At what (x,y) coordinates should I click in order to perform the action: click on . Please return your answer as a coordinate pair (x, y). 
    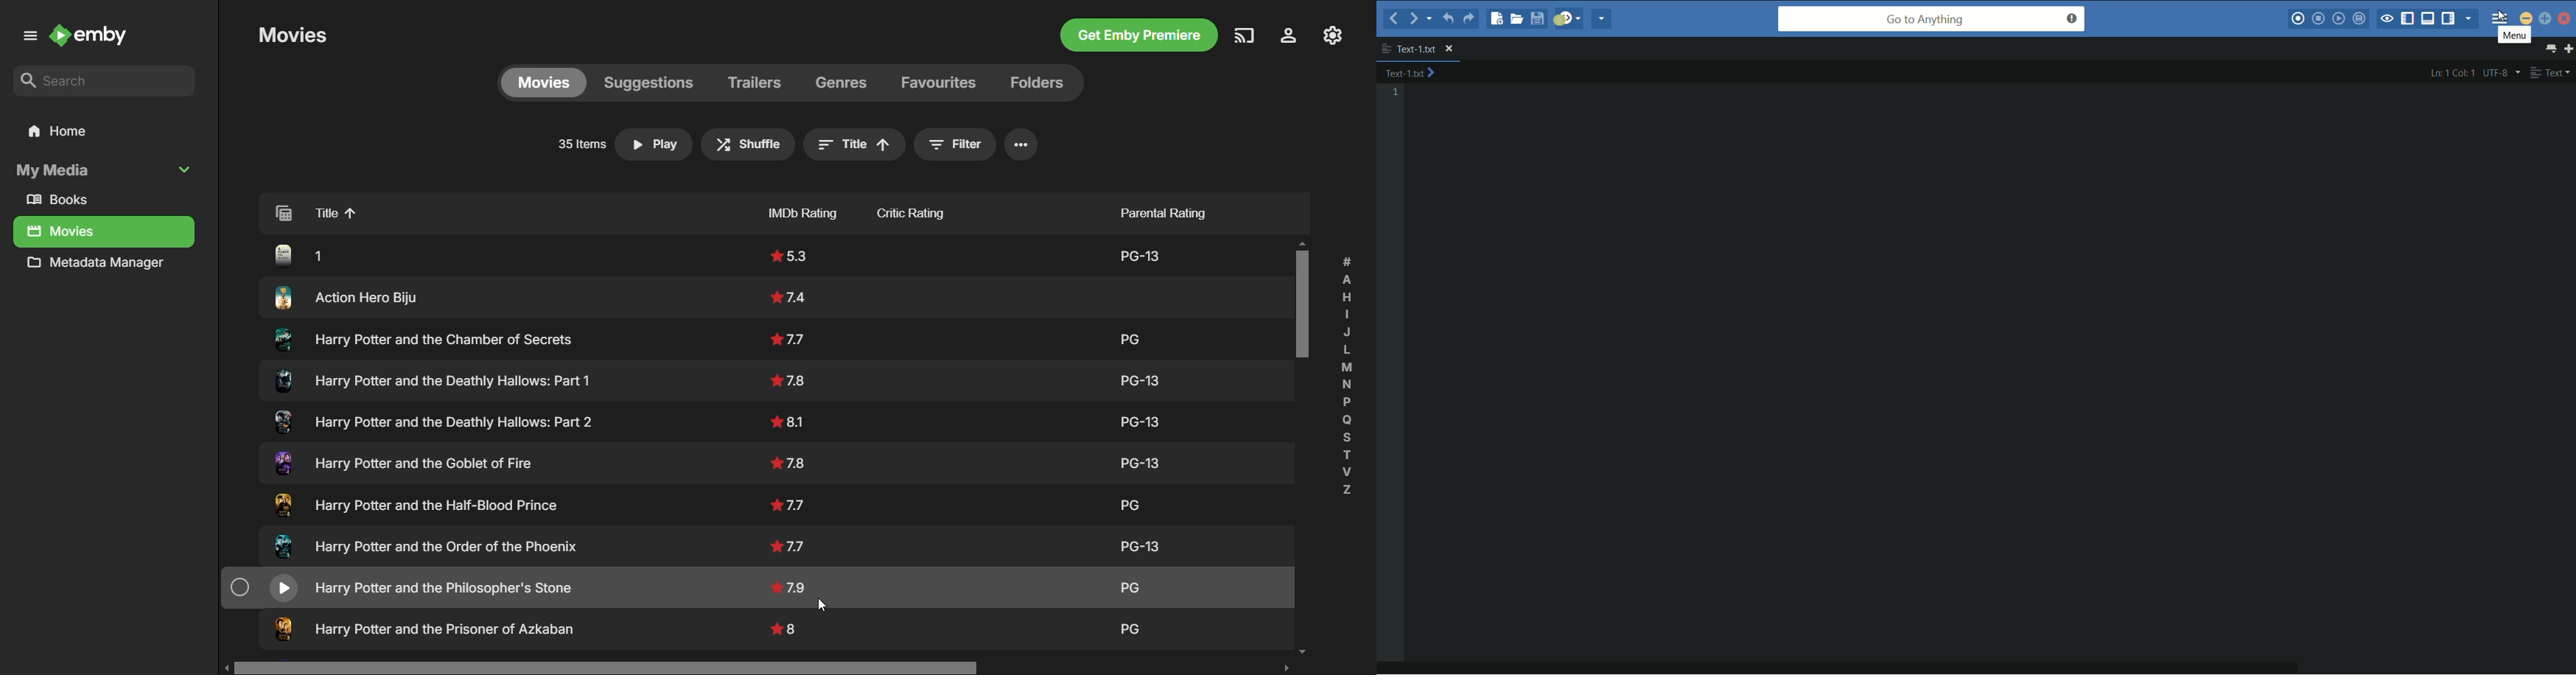
    Looking at the image, I should click on (1127, 584).